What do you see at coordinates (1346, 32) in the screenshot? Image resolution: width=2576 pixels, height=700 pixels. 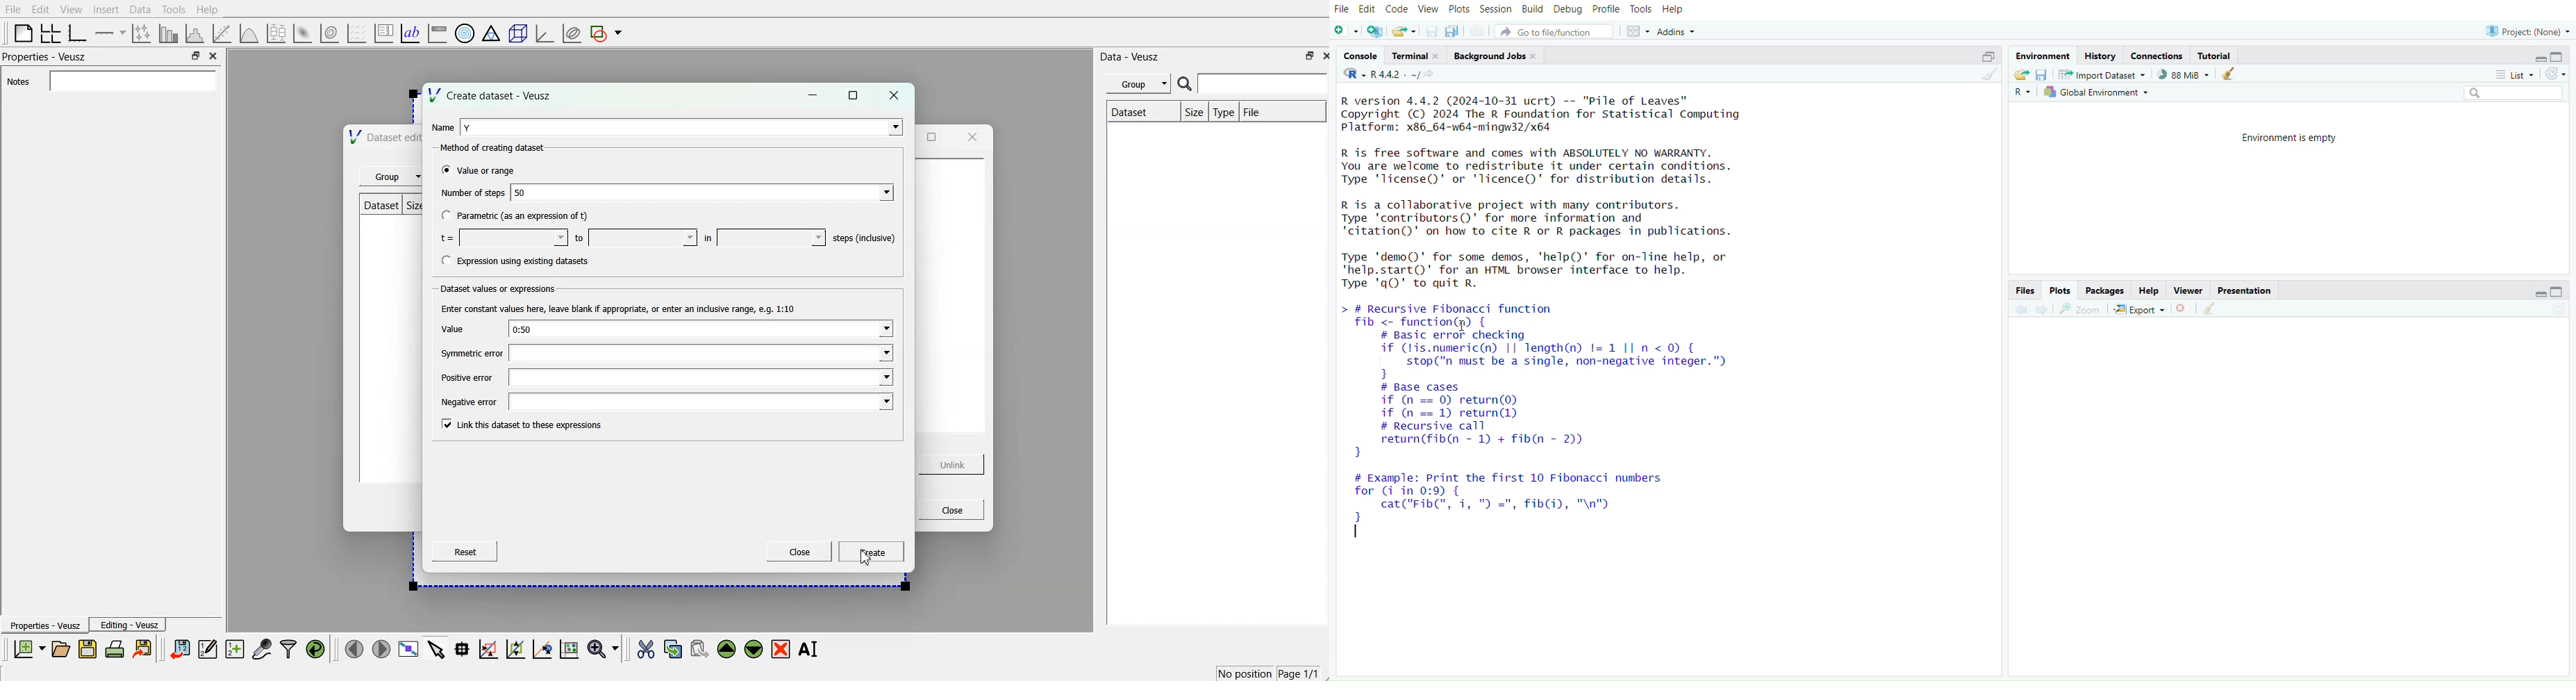 I see `new script` at bounding box center [1346, 32].